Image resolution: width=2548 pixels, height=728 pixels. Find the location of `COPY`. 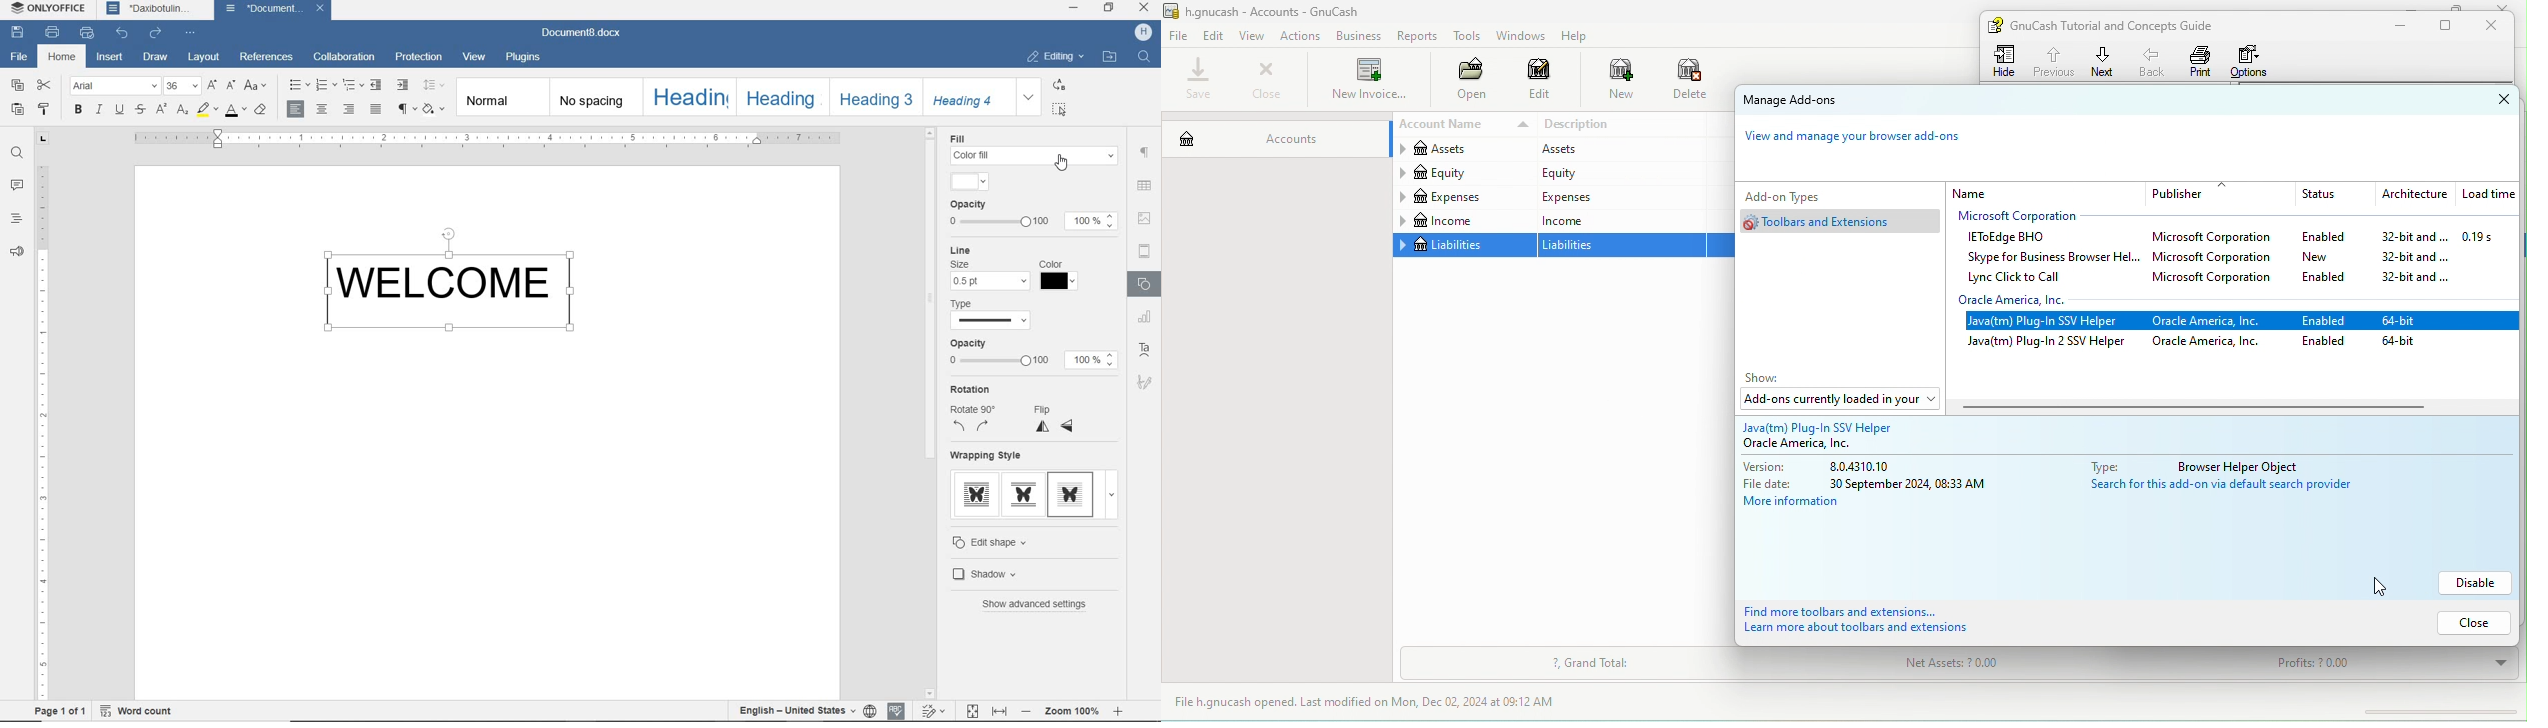

COPY is located at coordinates (17, 85).